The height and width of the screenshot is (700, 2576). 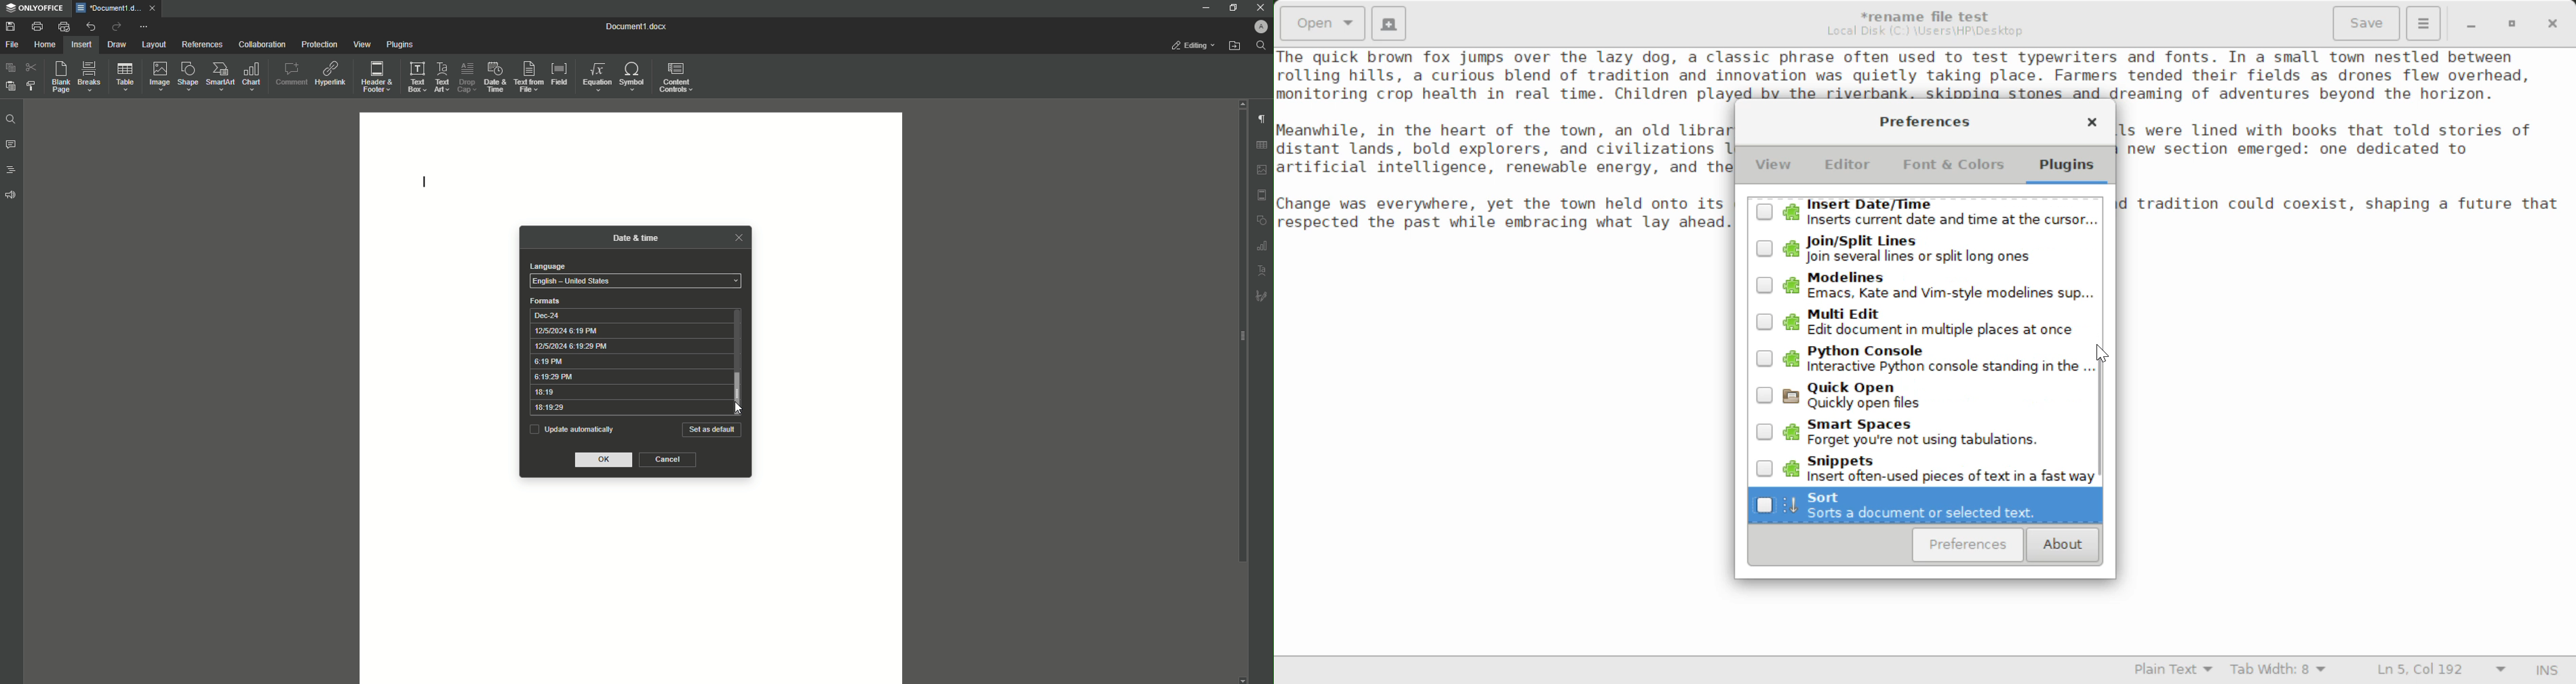 I want to click on Table, so click(x=122, y=77).